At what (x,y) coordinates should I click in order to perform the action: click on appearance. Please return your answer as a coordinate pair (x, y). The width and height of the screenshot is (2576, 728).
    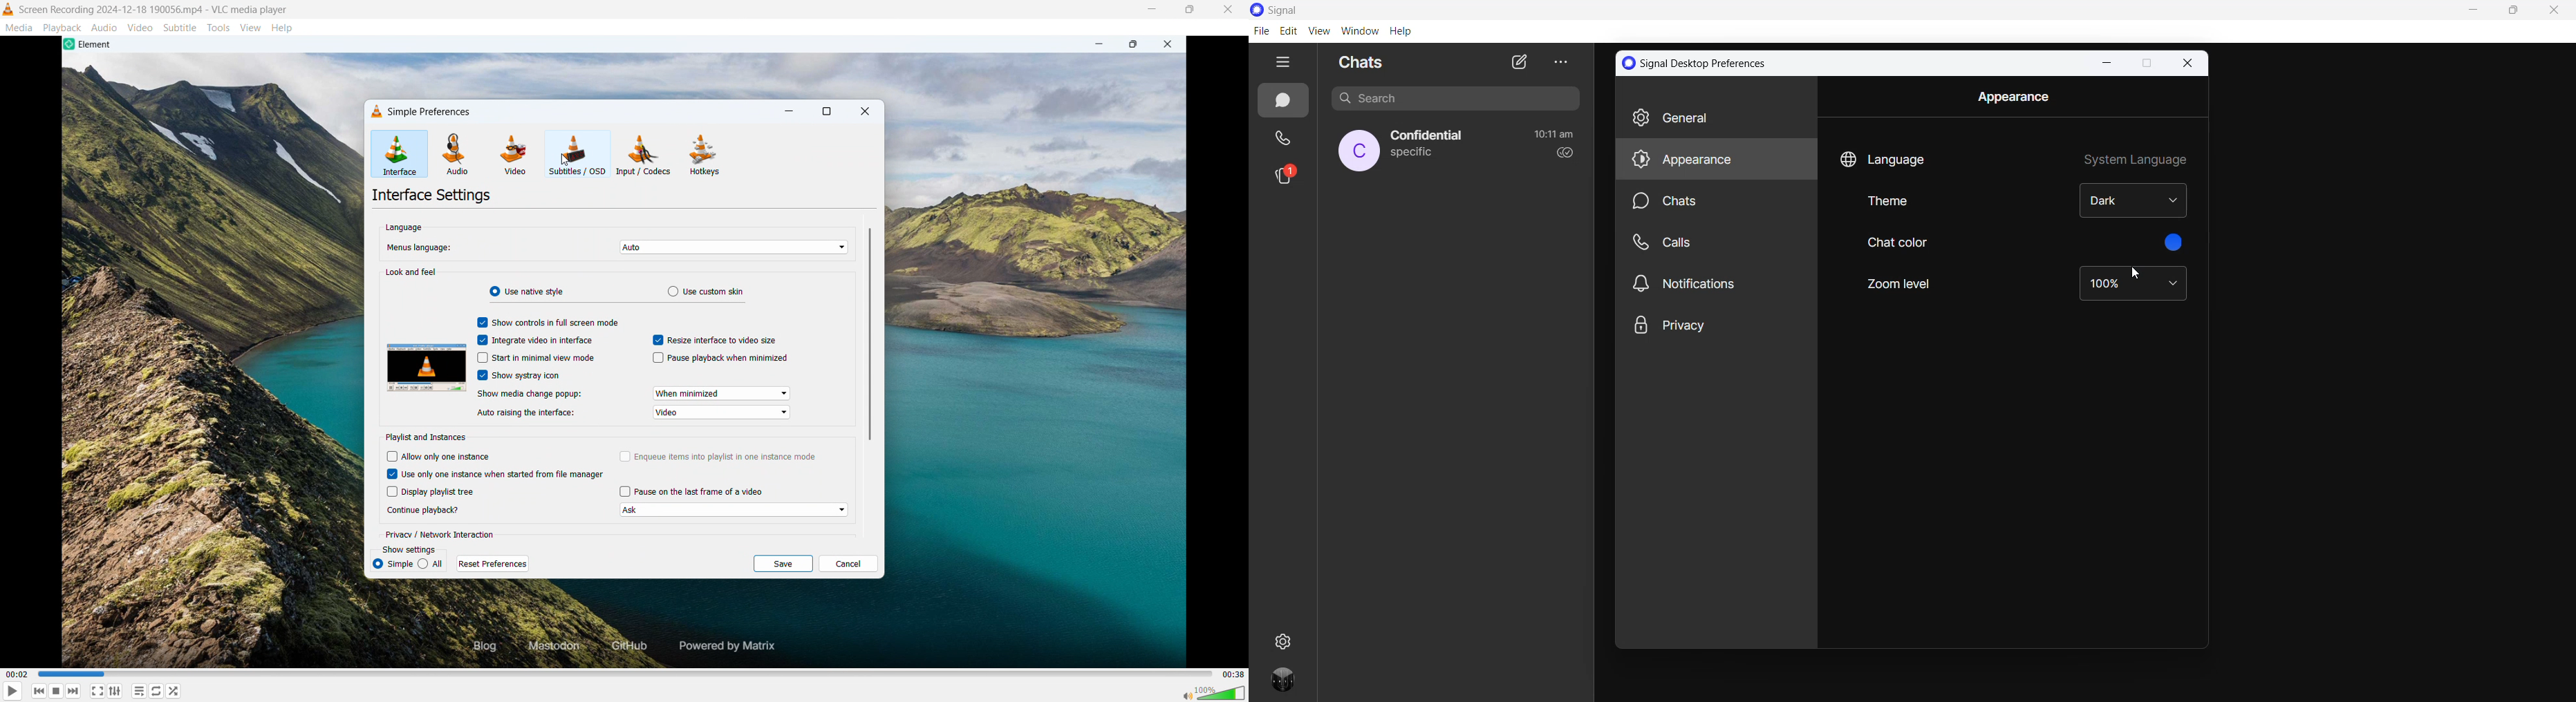
    Looking at the image, I should click on (1716, 160).